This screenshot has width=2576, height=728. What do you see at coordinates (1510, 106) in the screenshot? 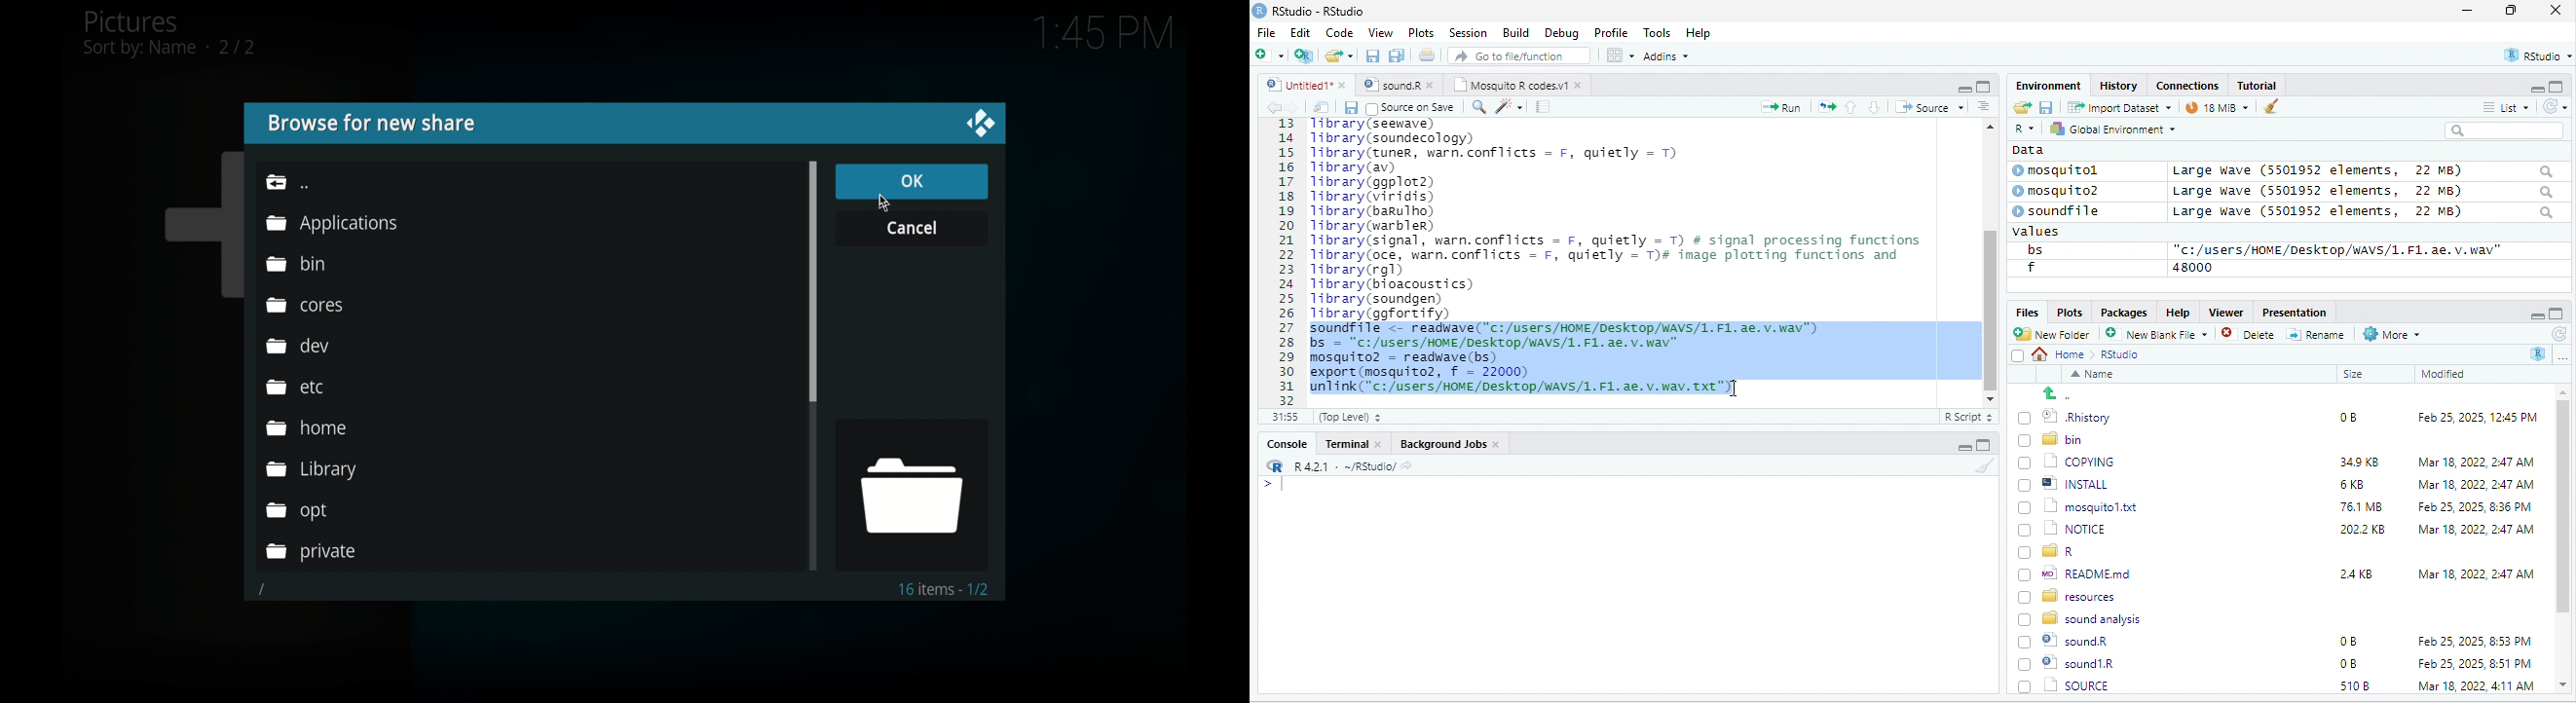
I see `sharpen` at bounding box center [1510, 106].